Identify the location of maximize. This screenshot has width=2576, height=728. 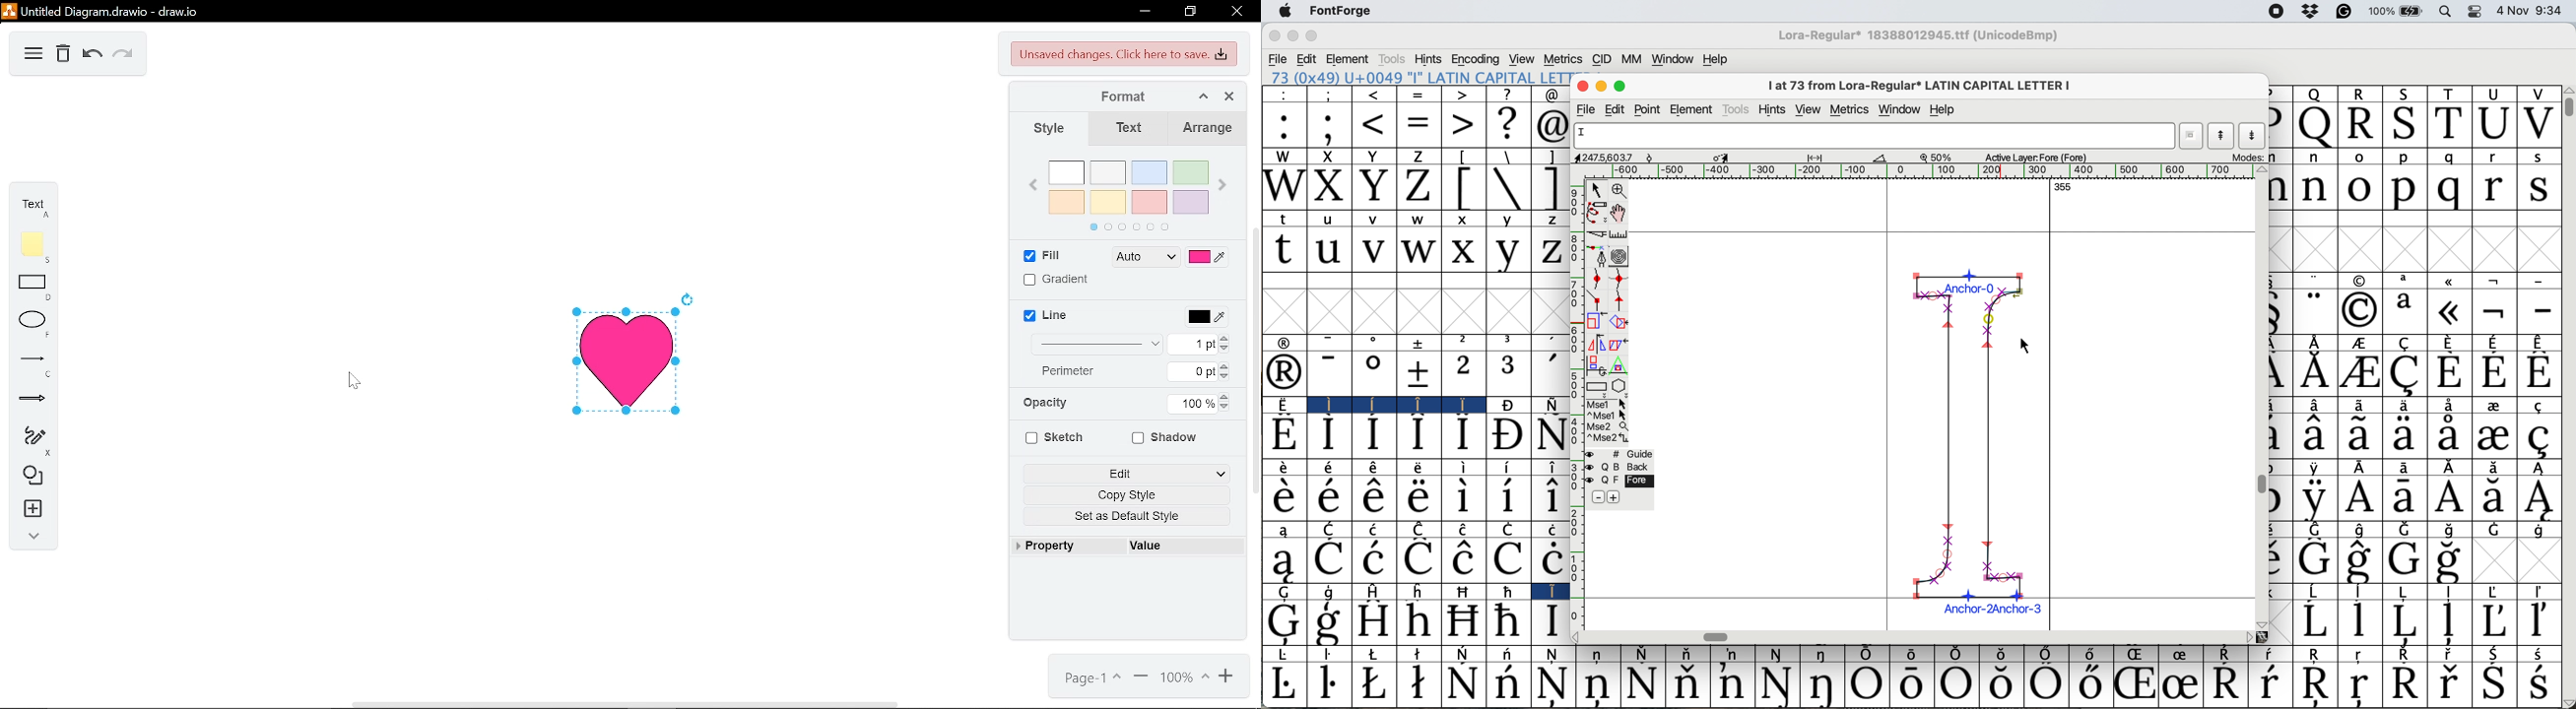
(1312, 36).